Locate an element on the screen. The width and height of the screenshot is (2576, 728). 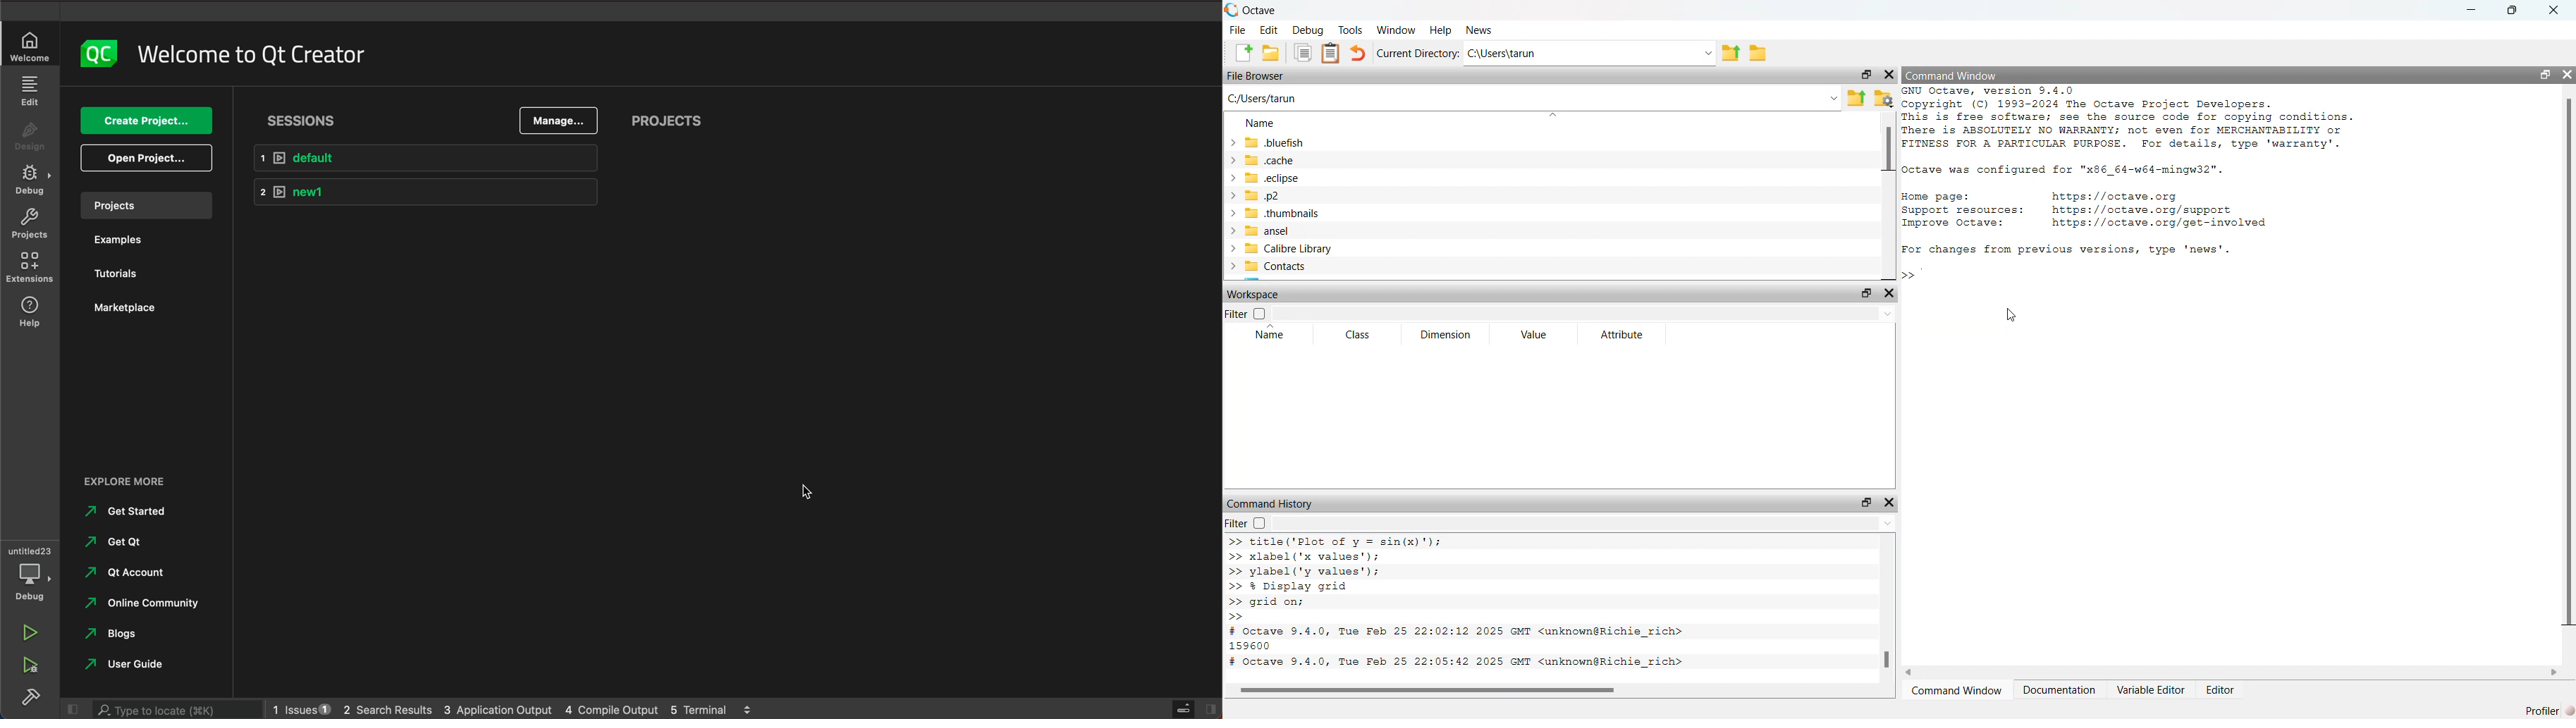
.cache is located at coordinates (1268, 161).